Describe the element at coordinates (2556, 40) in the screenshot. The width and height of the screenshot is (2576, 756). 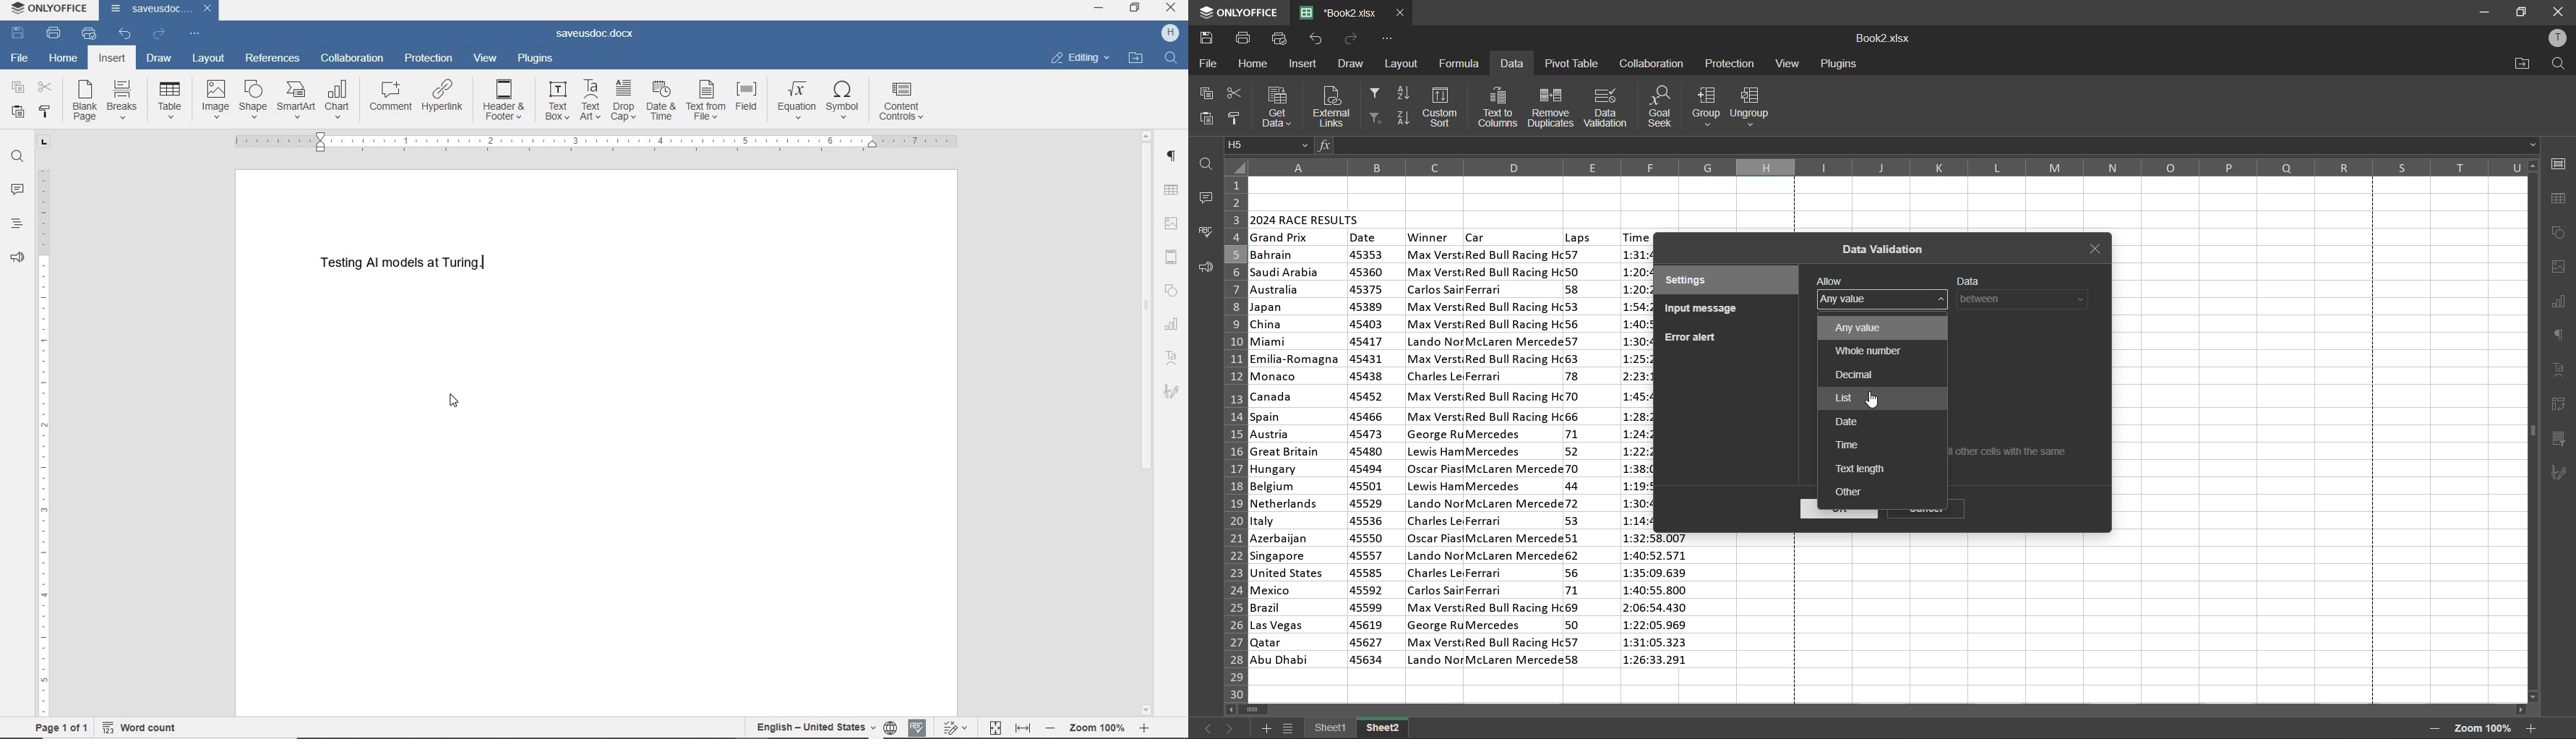
I see `profile` at that location.